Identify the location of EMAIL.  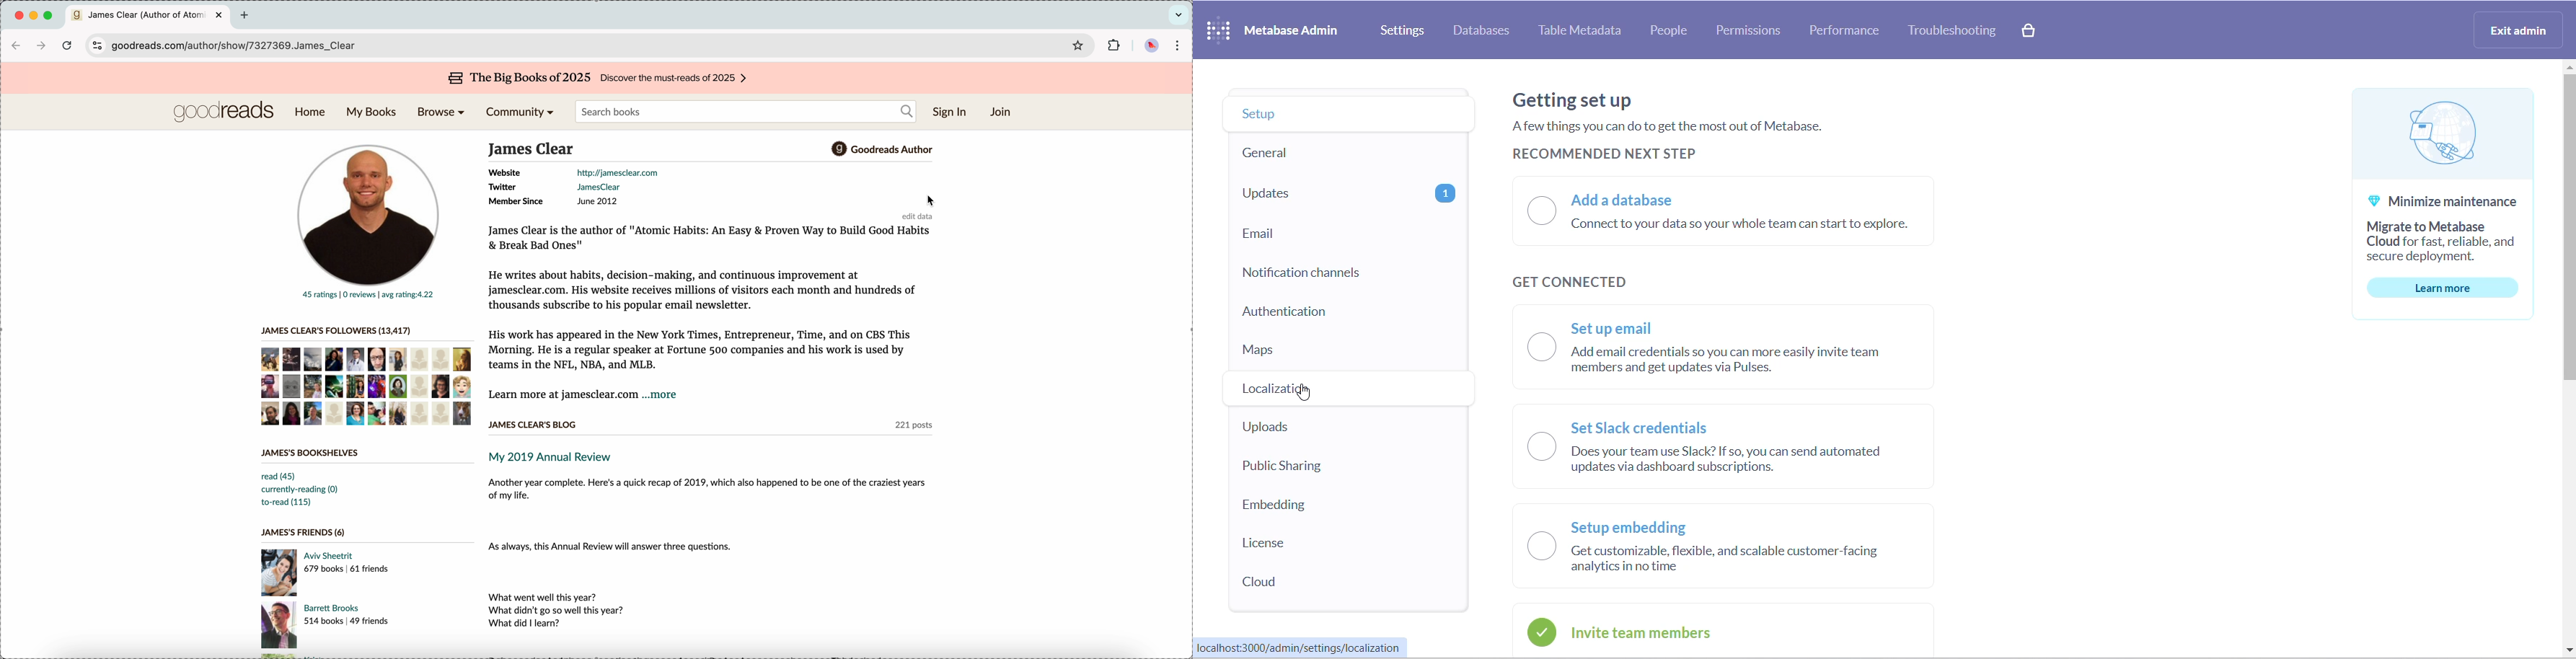
(1349, 234).